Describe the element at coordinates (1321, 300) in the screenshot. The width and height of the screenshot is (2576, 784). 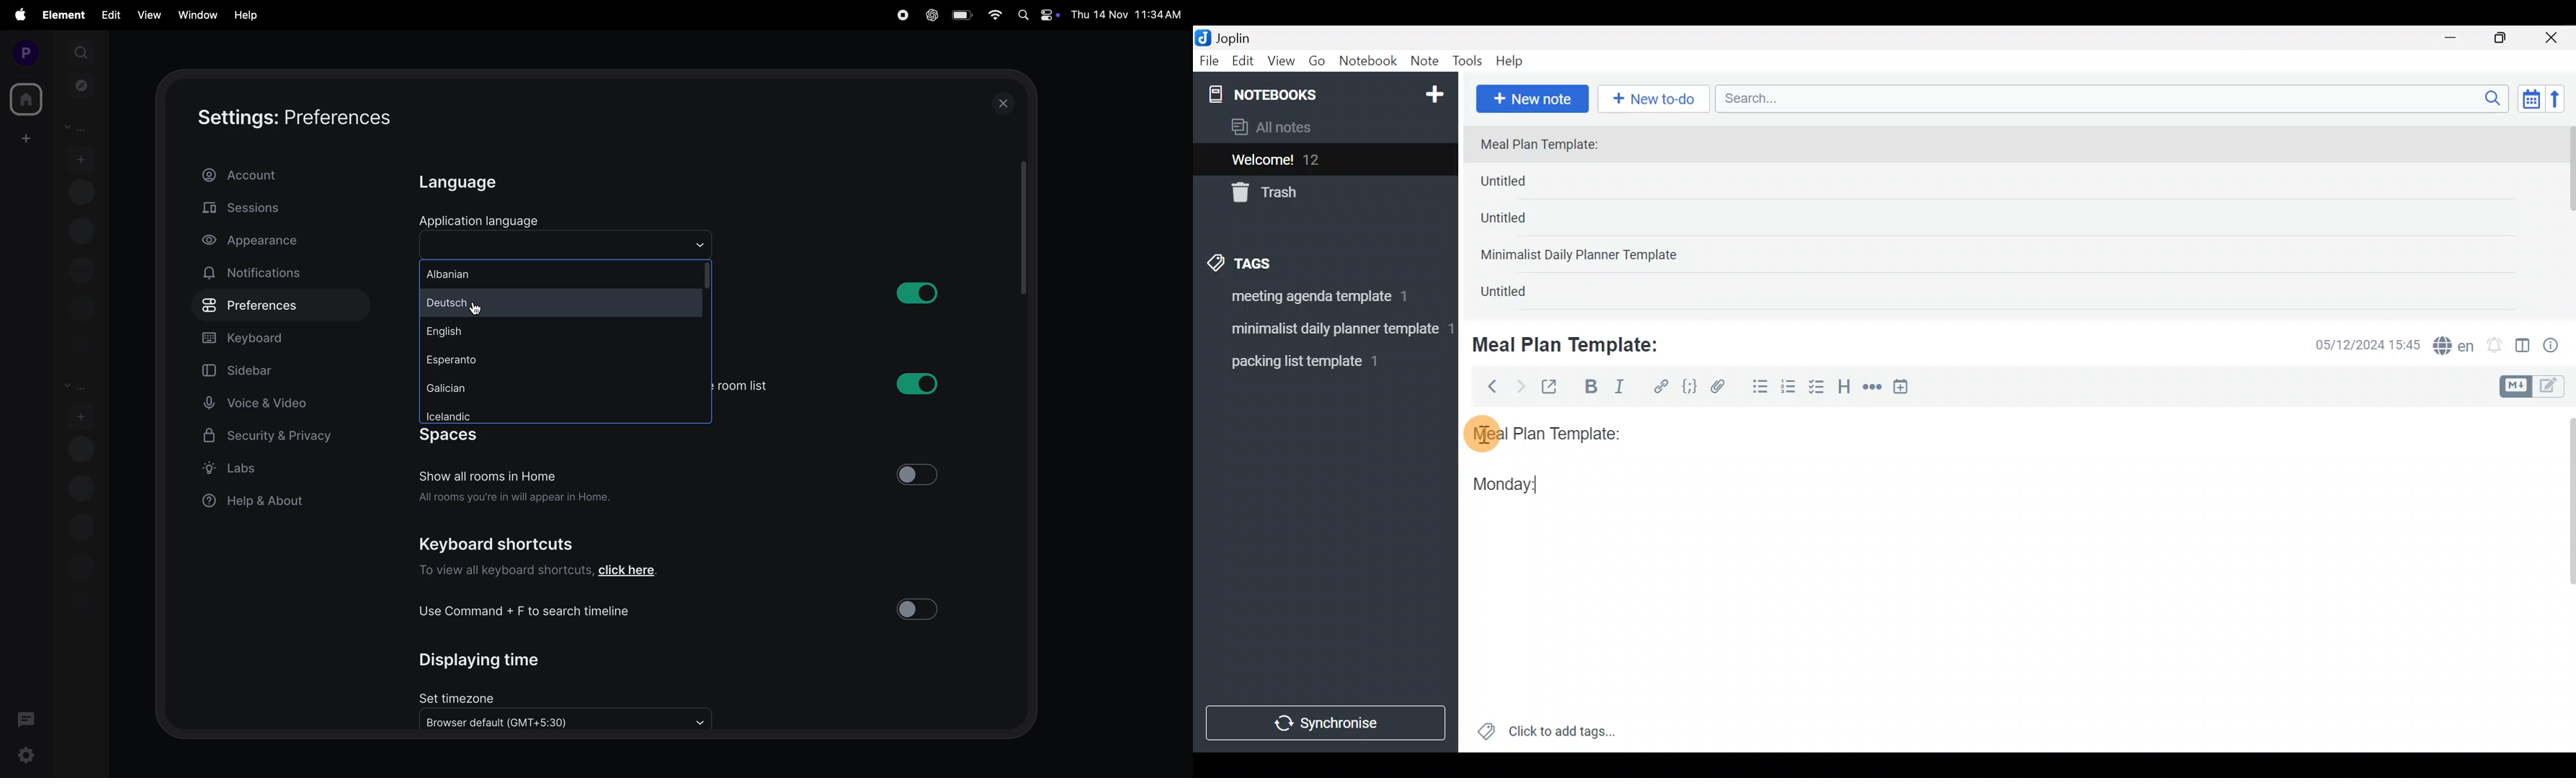
I see `Tag 1` at that location.